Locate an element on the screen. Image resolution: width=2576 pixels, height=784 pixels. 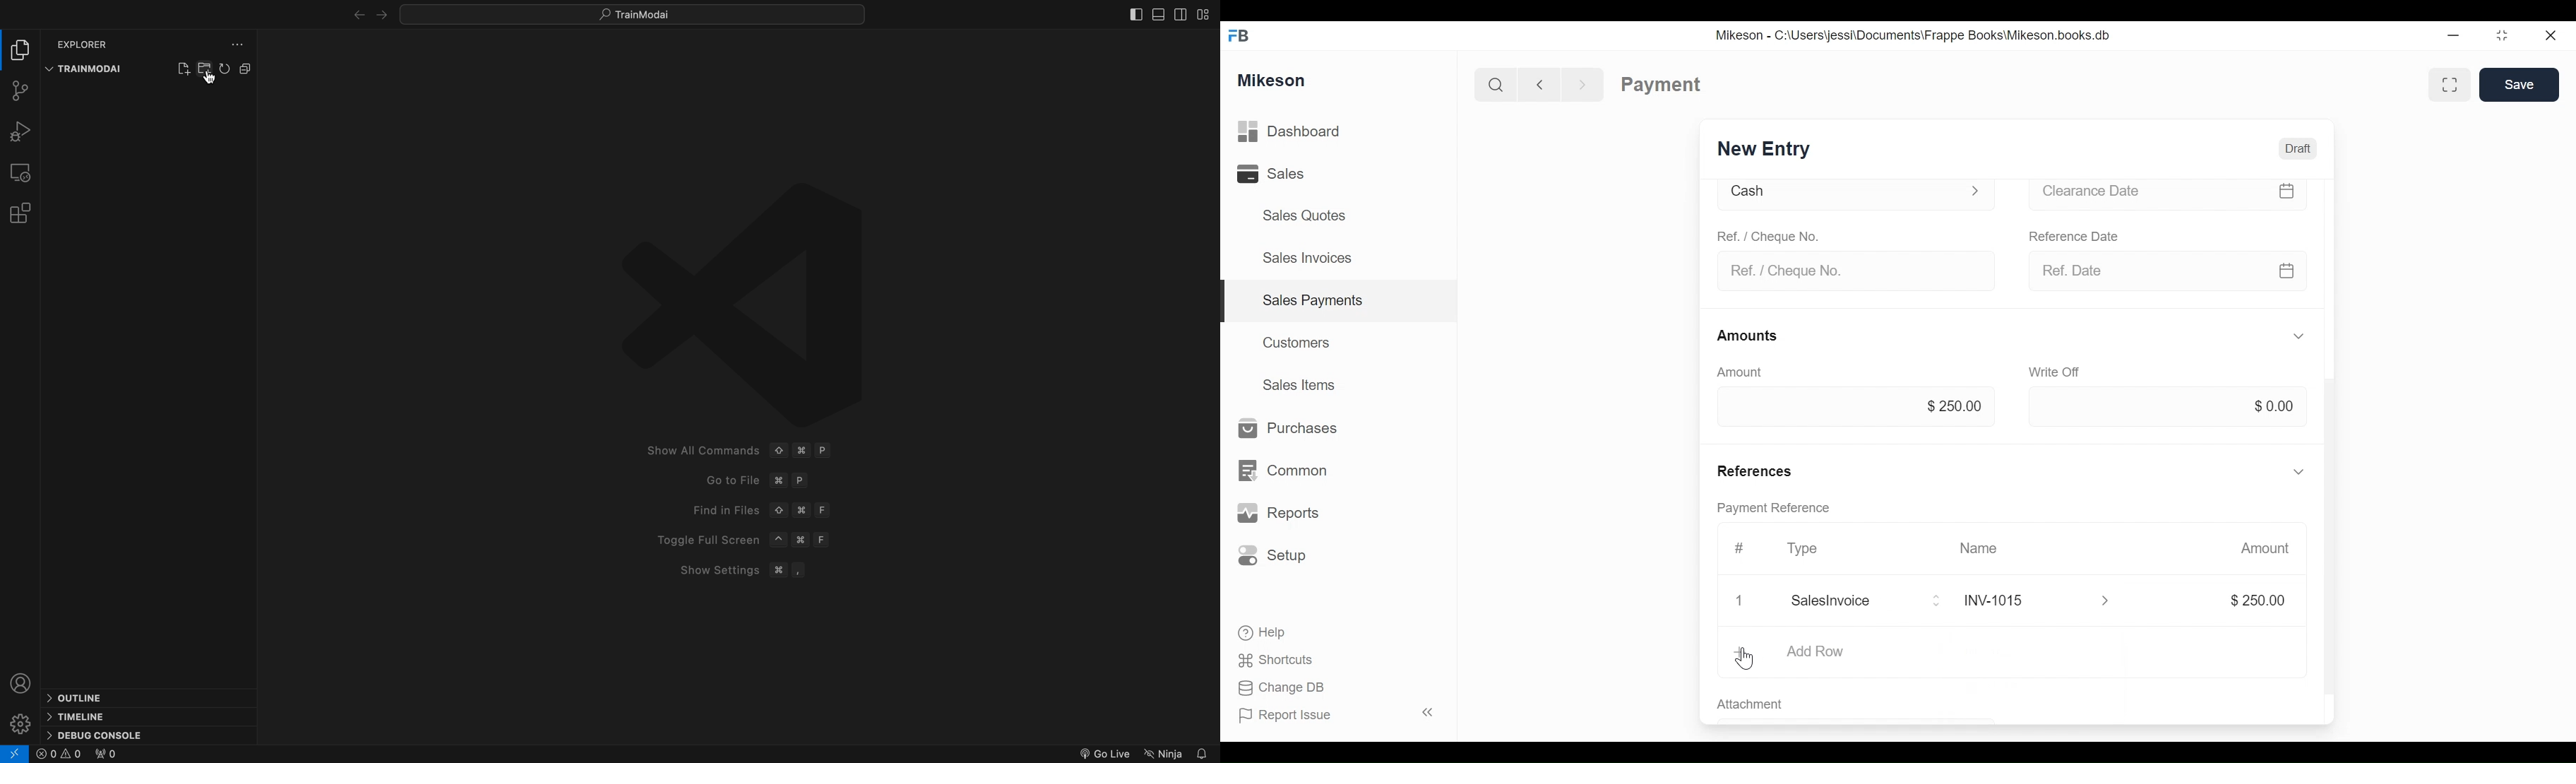
Change DB is located at coordinates (1285, 688).